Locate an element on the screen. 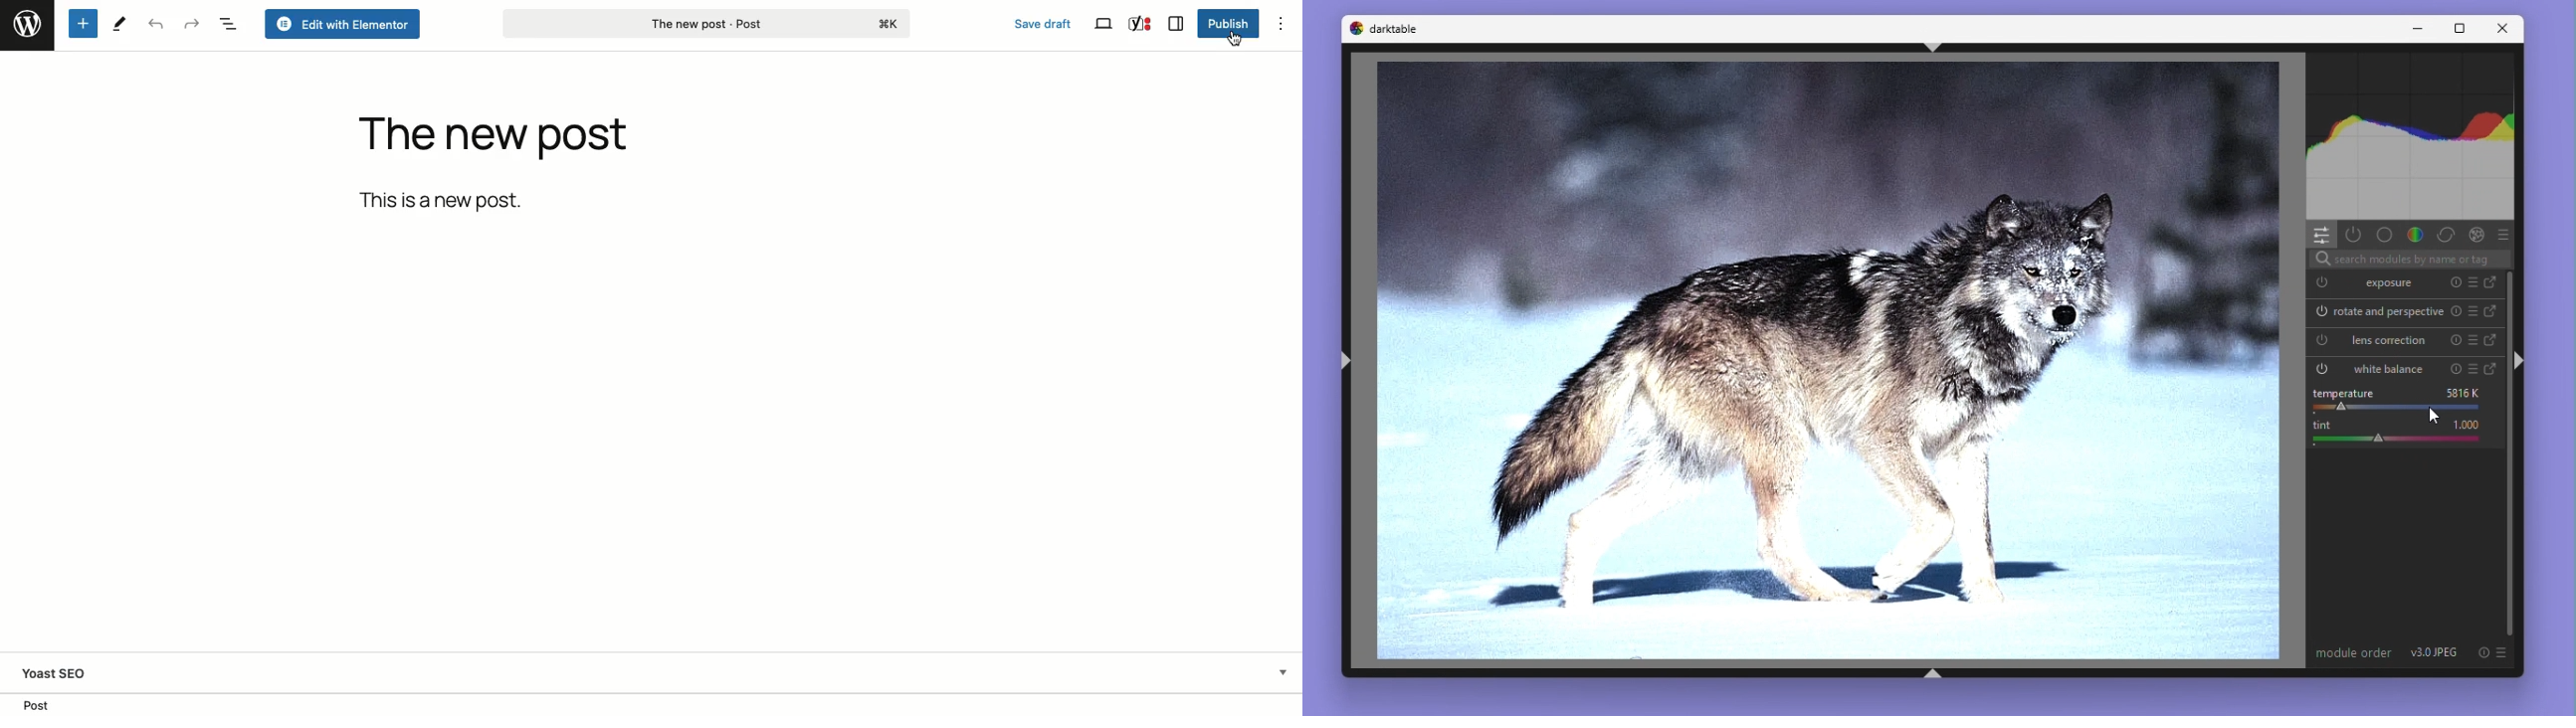  Search modules by name or tags is located at coordinates (2409, 258).